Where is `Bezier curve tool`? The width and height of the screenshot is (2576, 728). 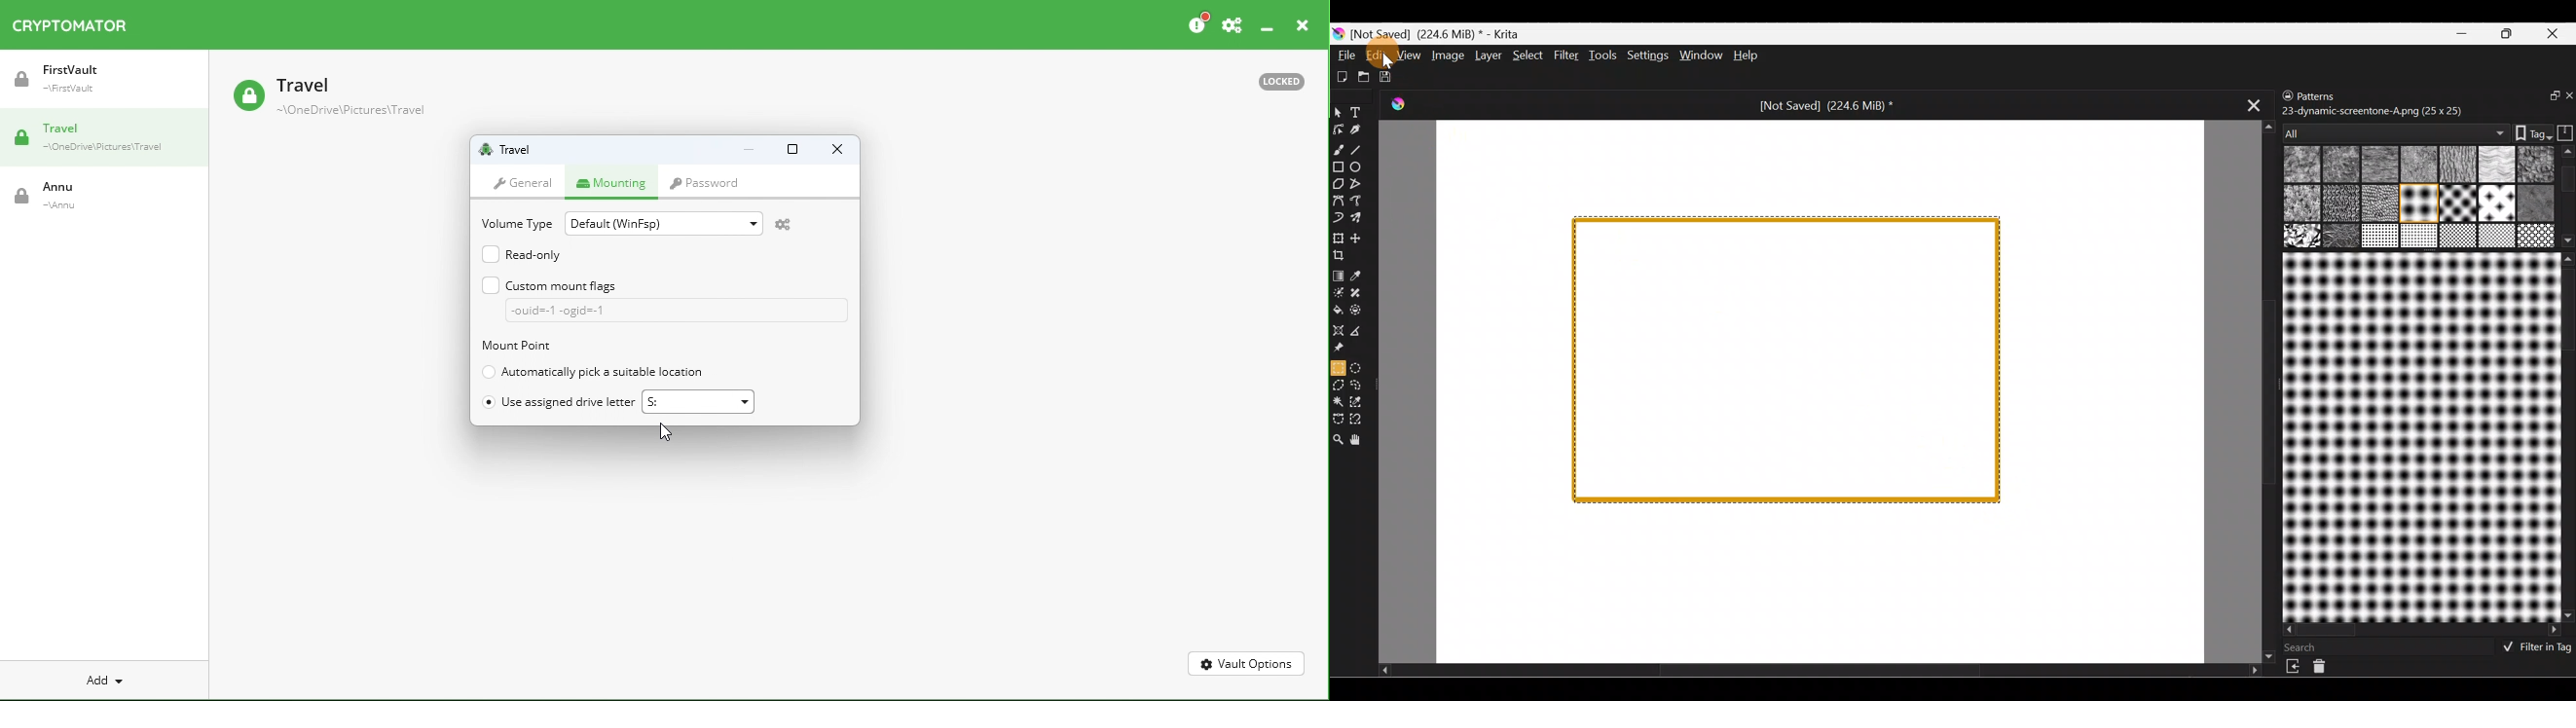 Bezier curve tool is located at coordinates (1338, 202).